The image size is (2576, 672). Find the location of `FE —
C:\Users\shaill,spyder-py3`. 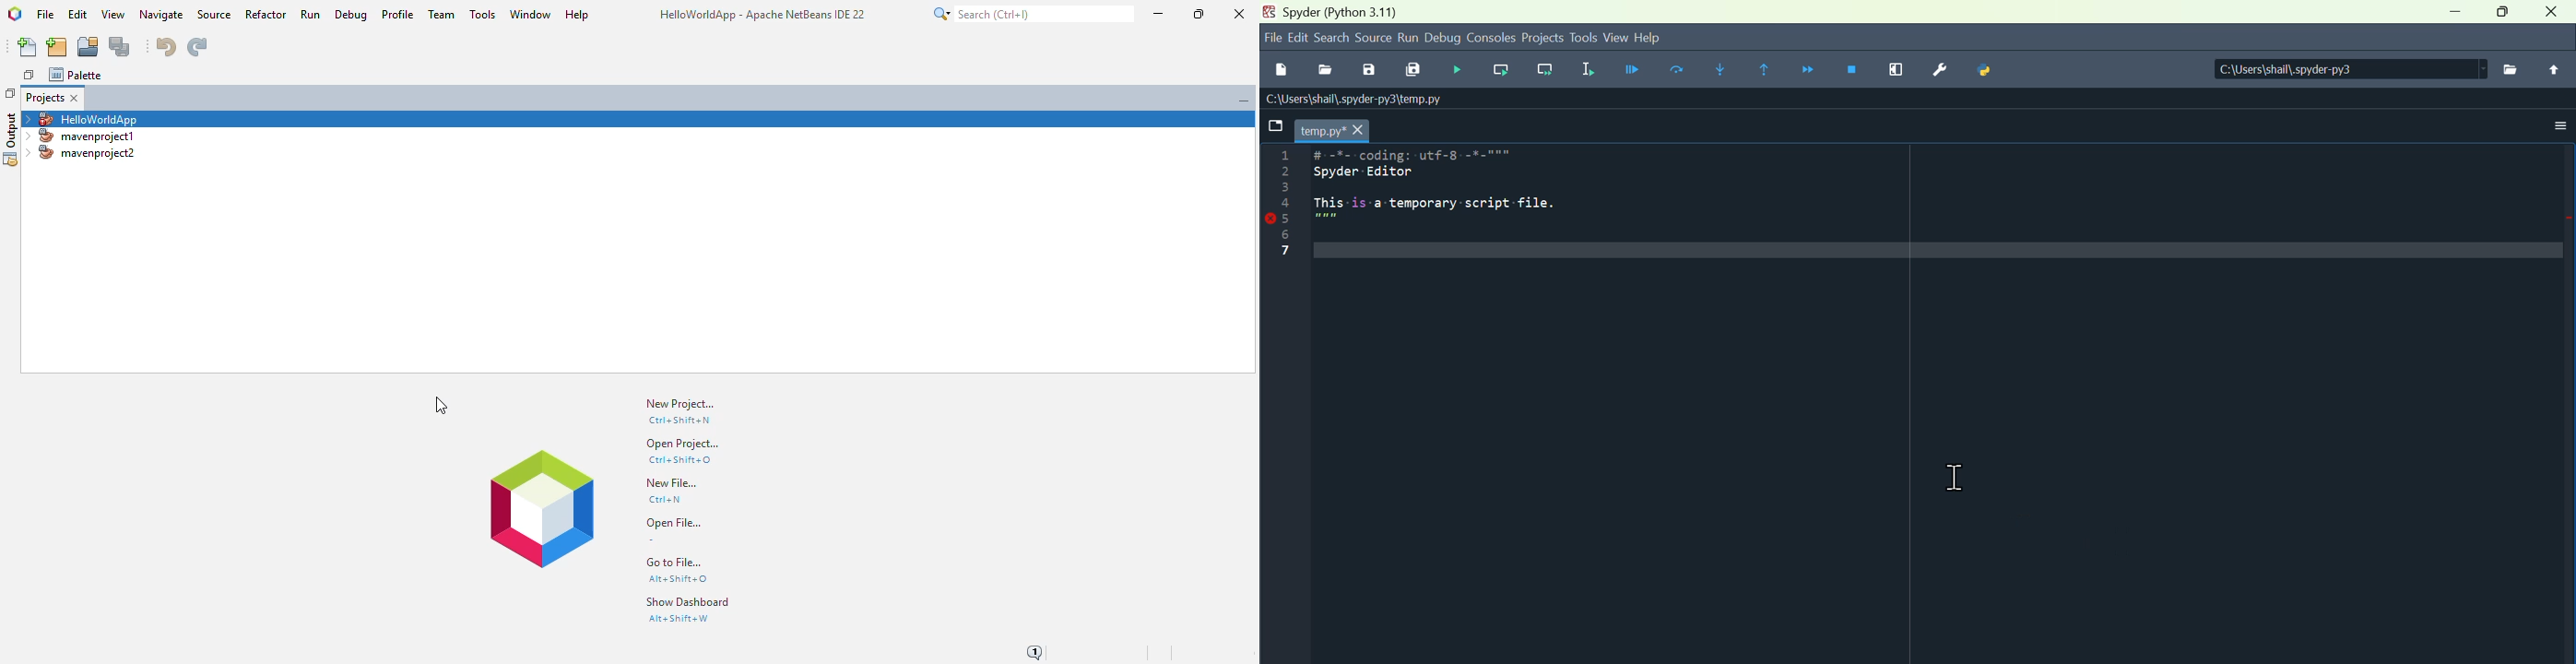

FE —
C:\Users\shaill,spyder-py3 is located at coordinates (2336, 67).